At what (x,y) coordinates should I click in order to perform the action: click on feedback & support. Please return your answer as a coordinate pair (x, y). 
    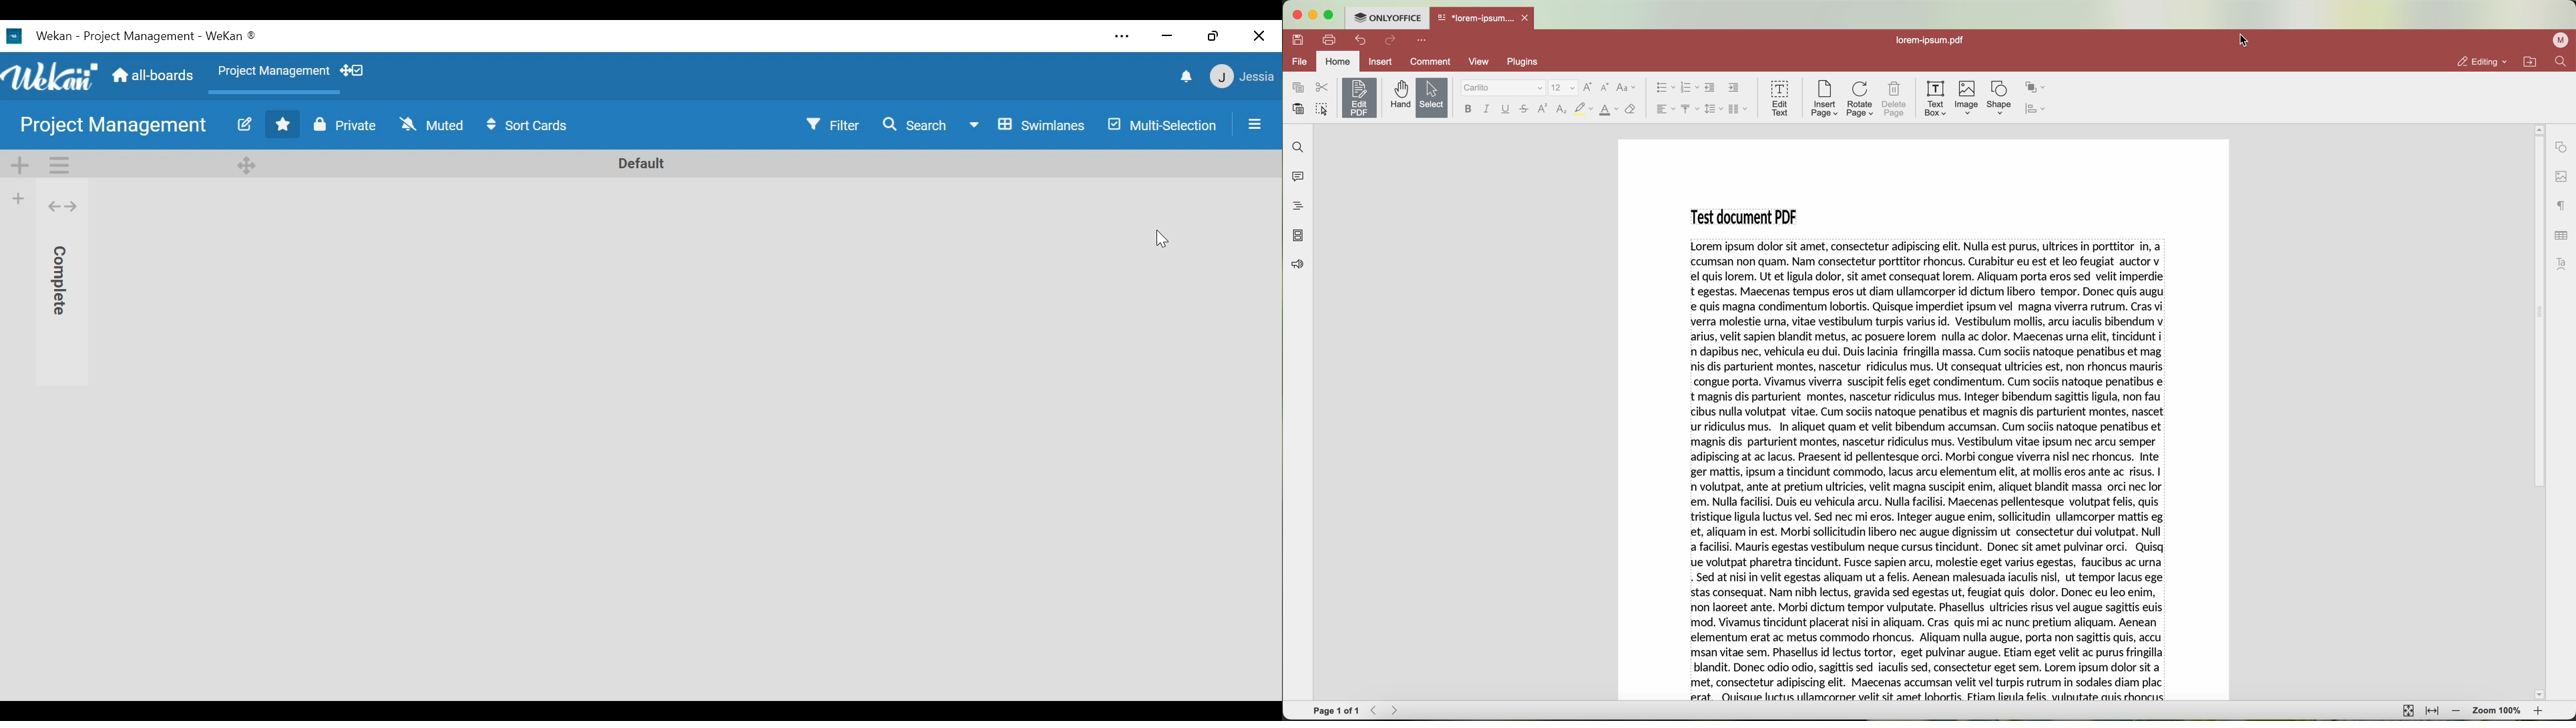
    Looking at the image, I should click on (1296, 265).